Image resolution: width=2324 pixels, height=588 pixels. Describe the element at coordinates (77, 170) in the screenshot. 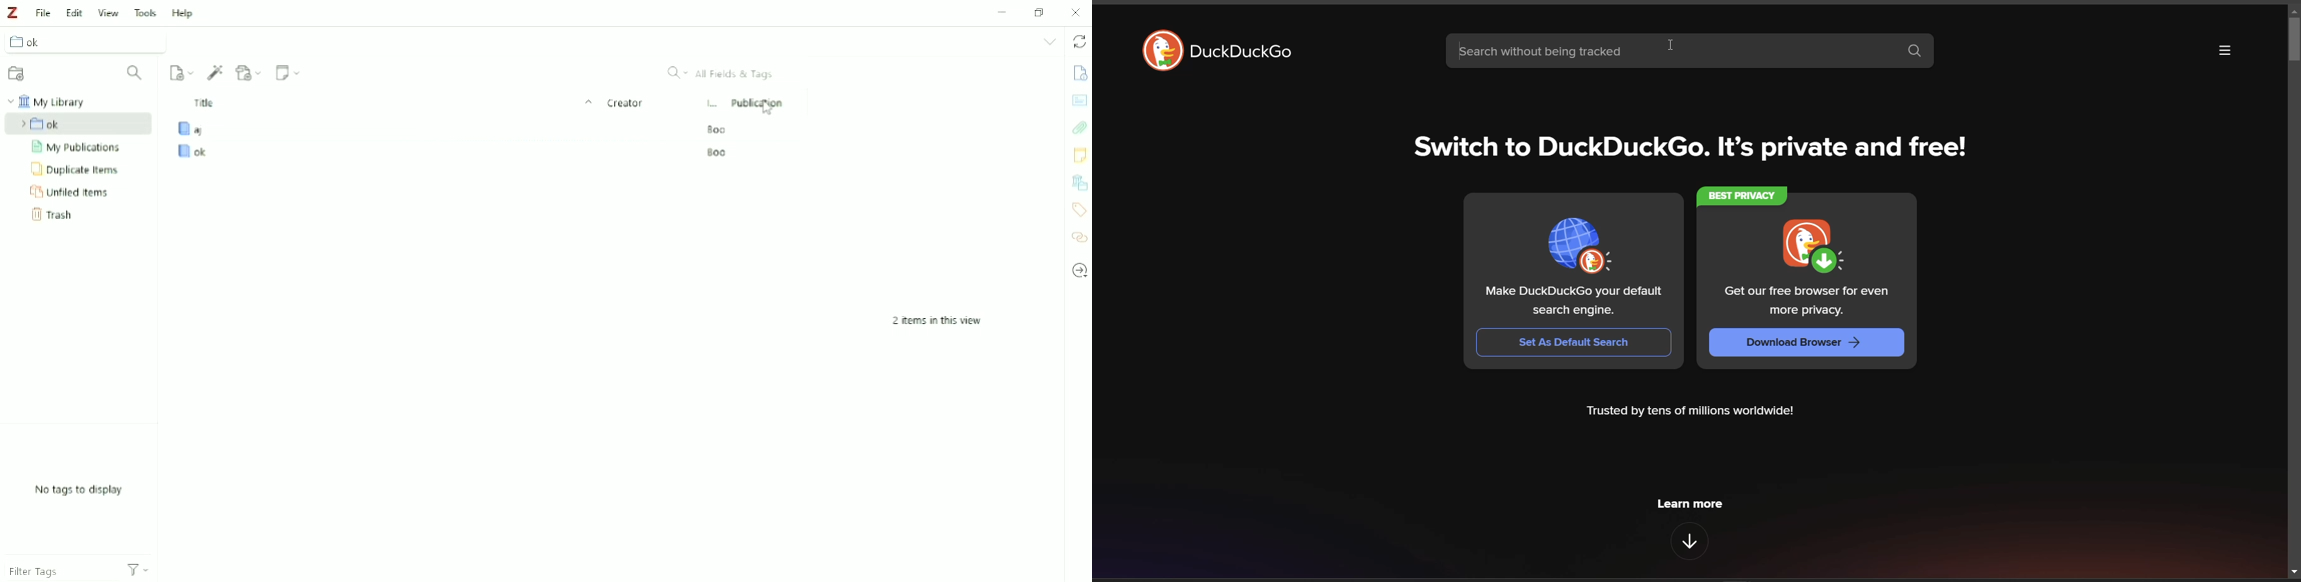

I see `Duplicate Items` at that location.